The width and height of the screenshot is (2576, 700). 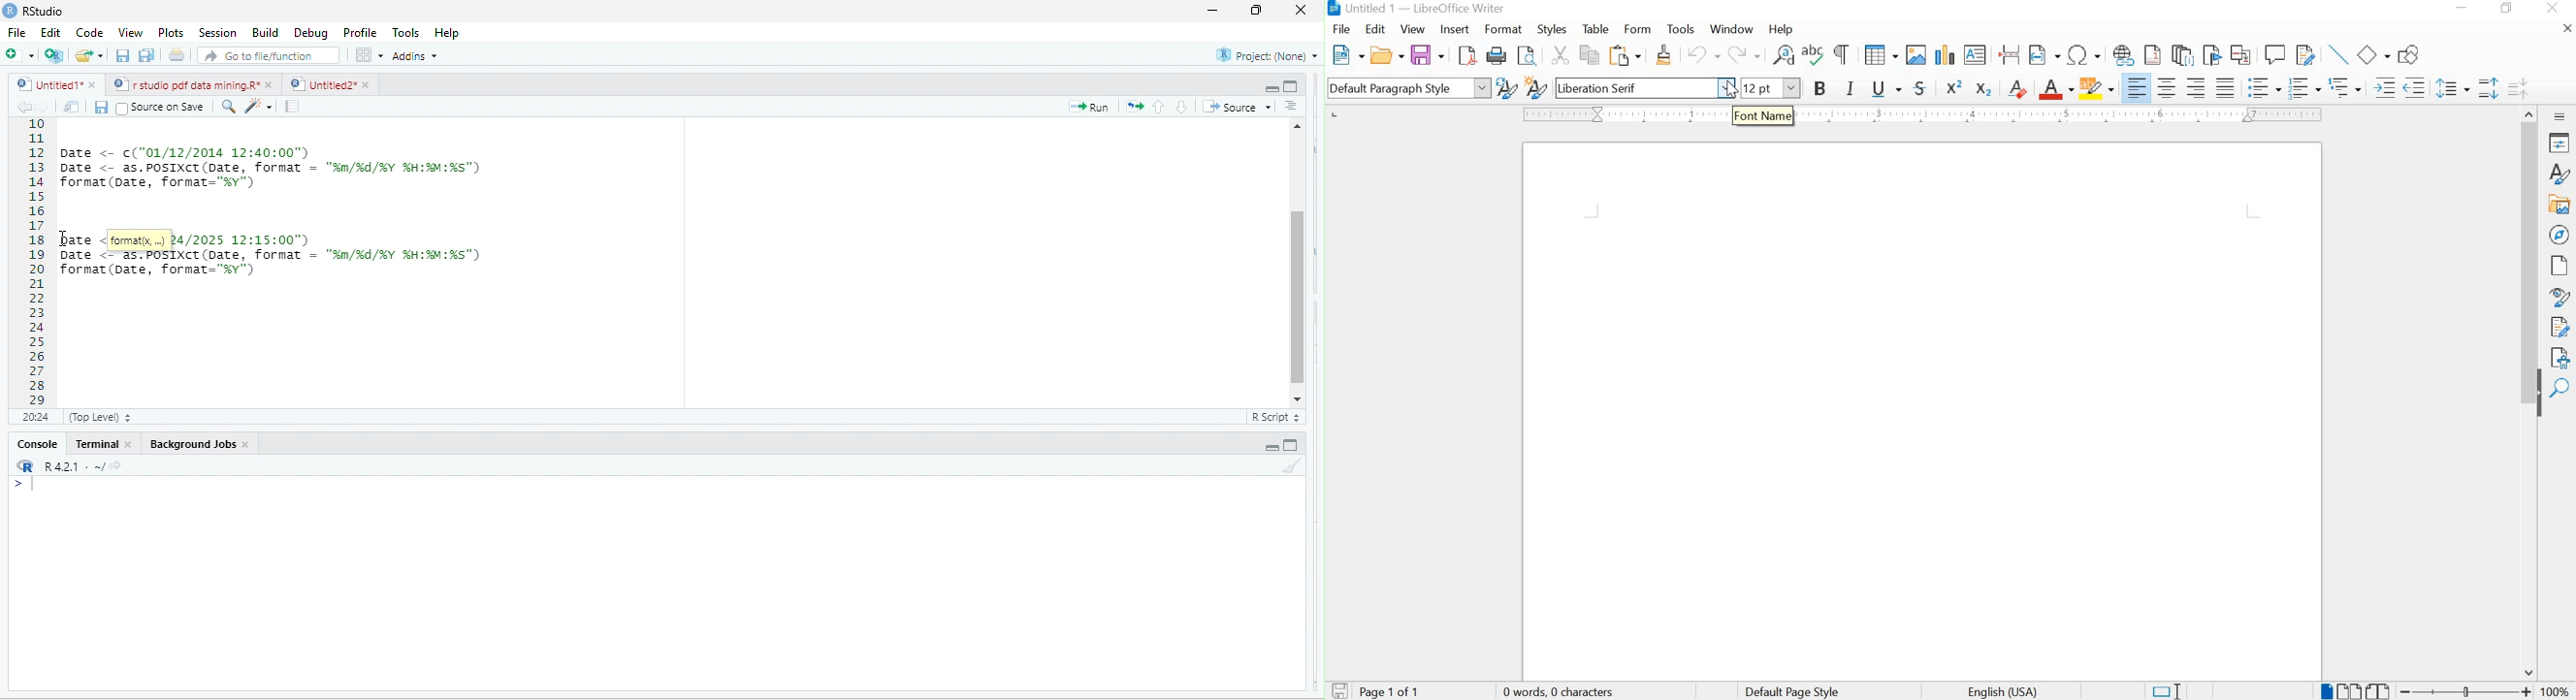 I want to click on SAVE AS PDF, so click(x=1467, y=57).